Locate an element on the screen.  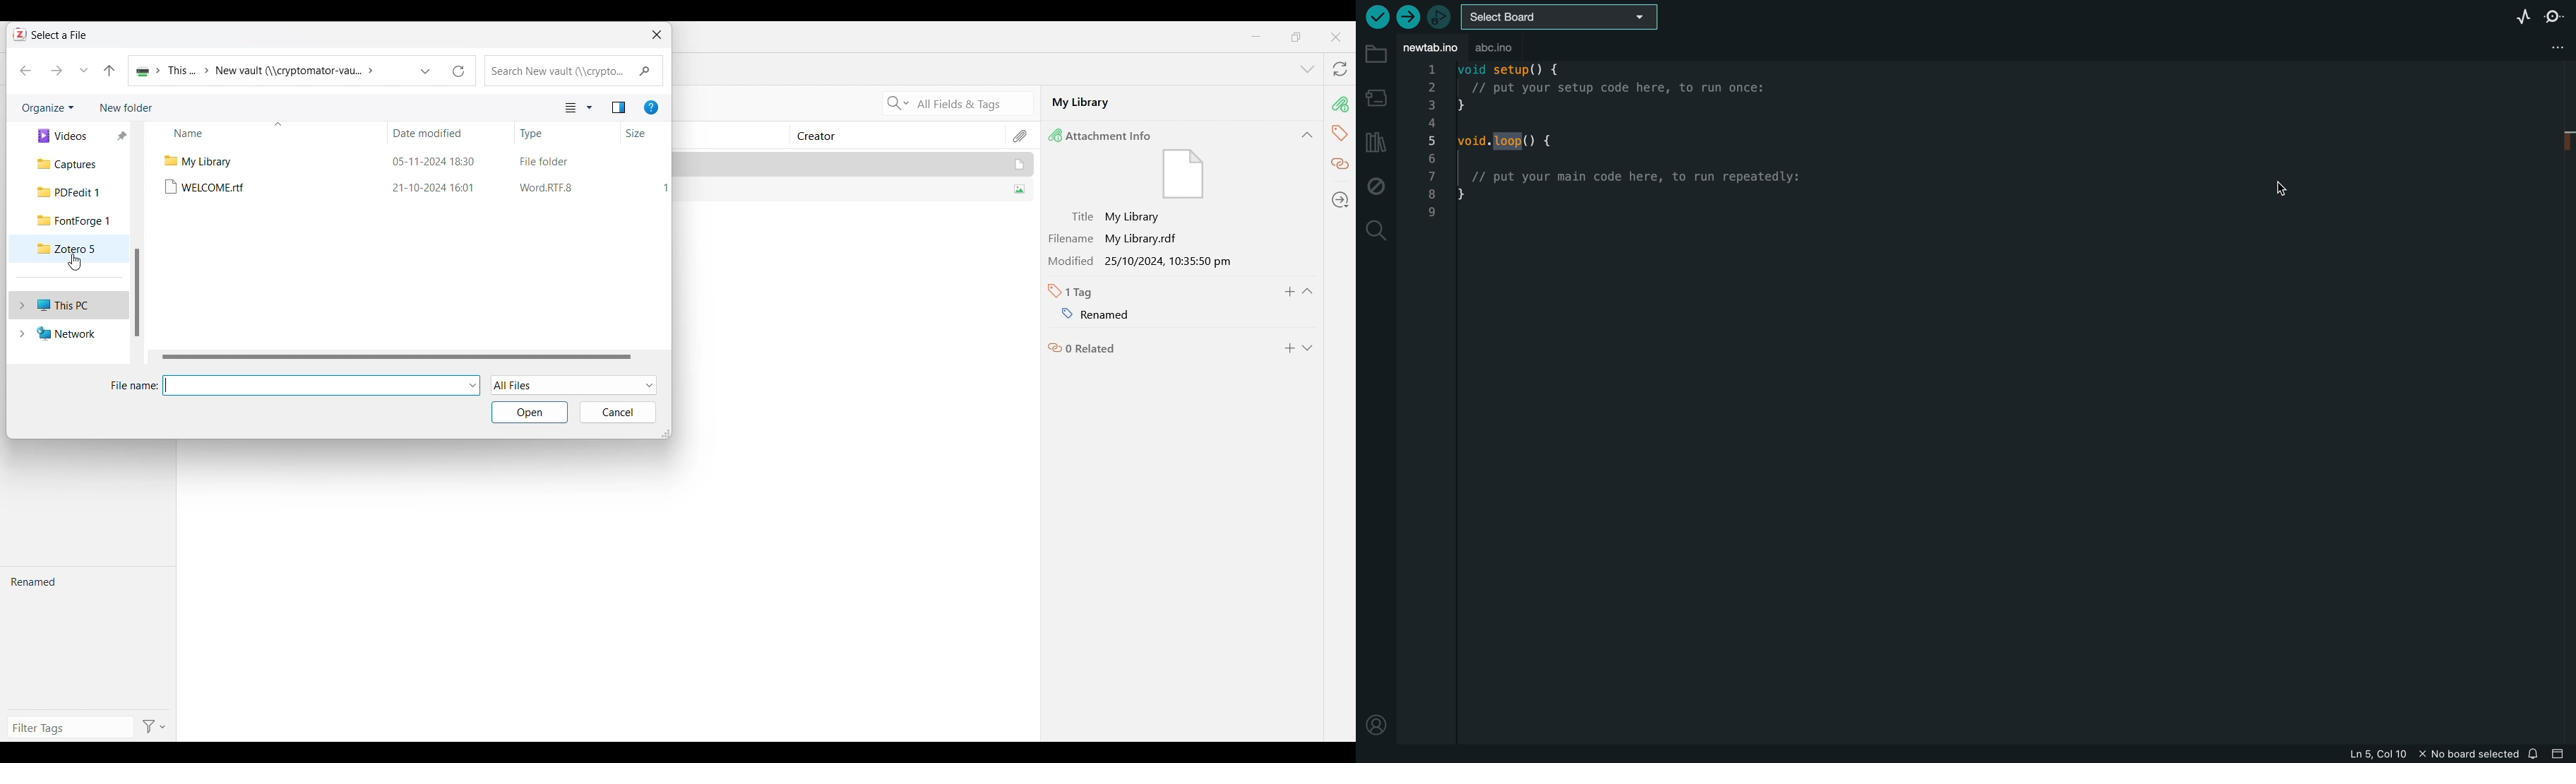
File options is located at coordinates (473, 386).